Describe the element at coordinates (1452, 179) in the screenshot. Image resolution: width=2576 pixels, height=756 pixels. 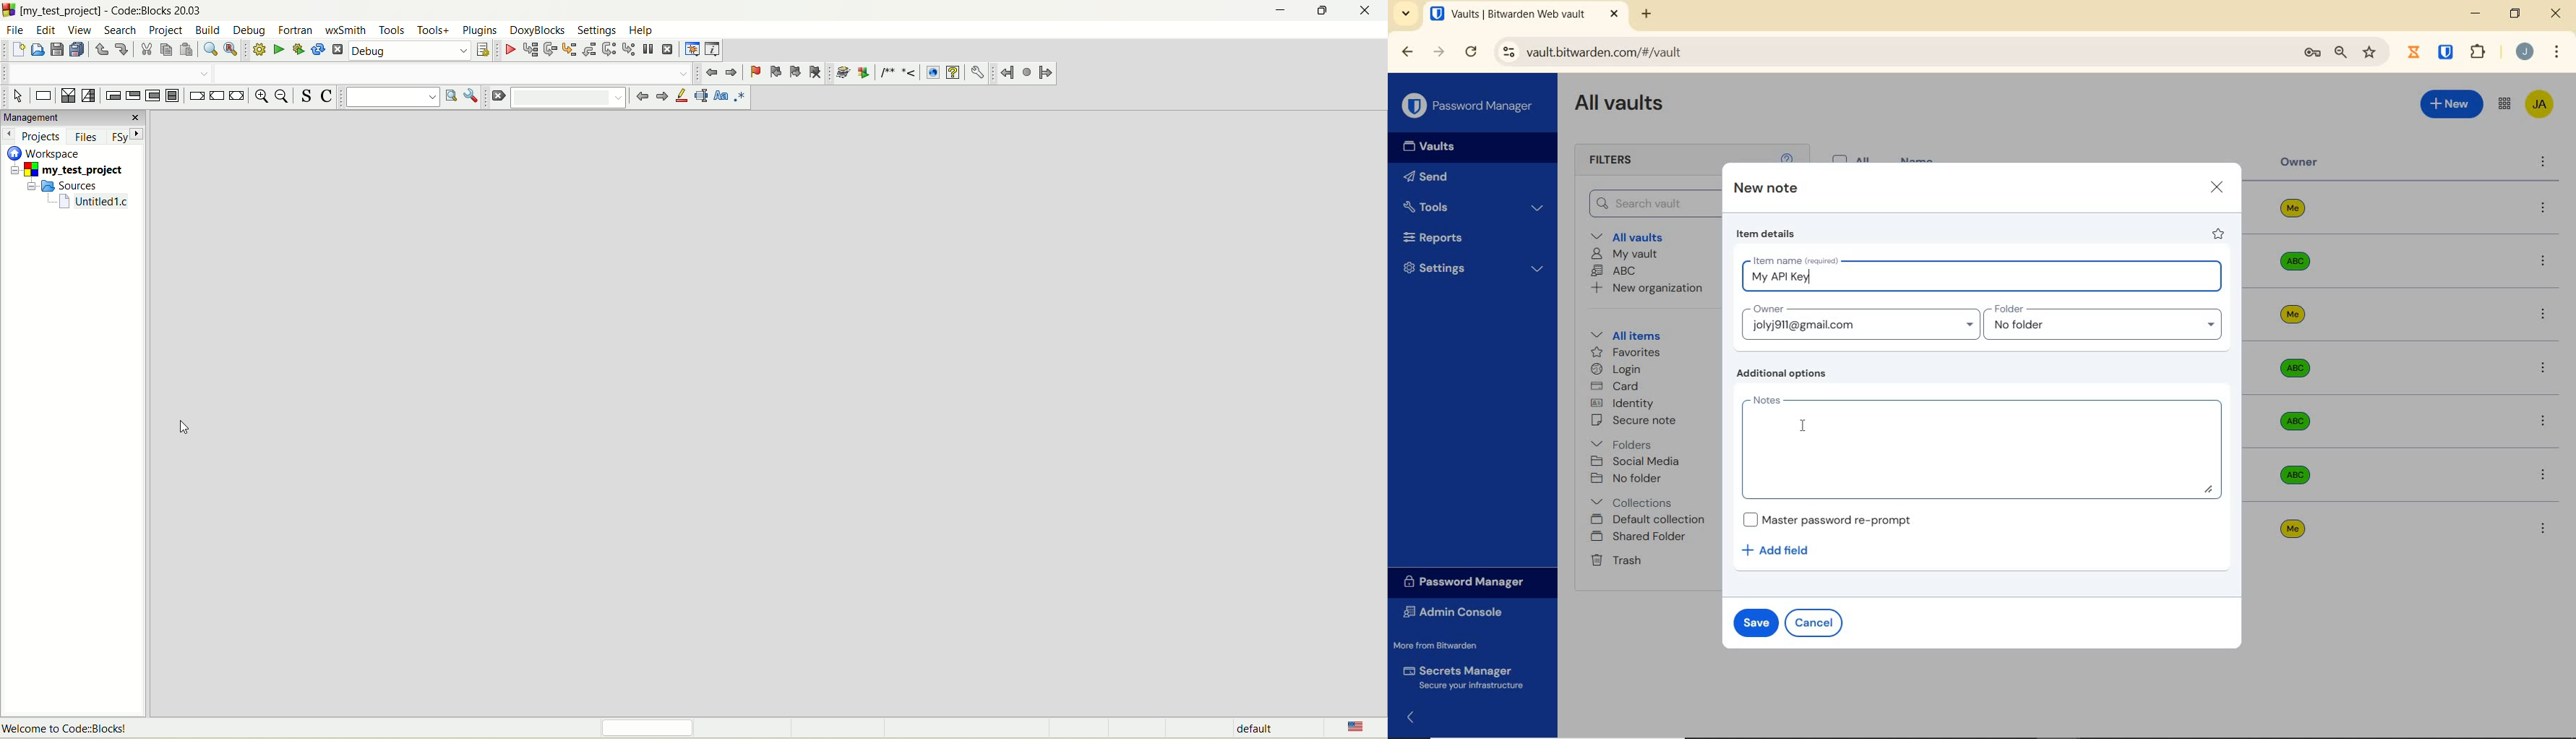
I see `Send` at that location.